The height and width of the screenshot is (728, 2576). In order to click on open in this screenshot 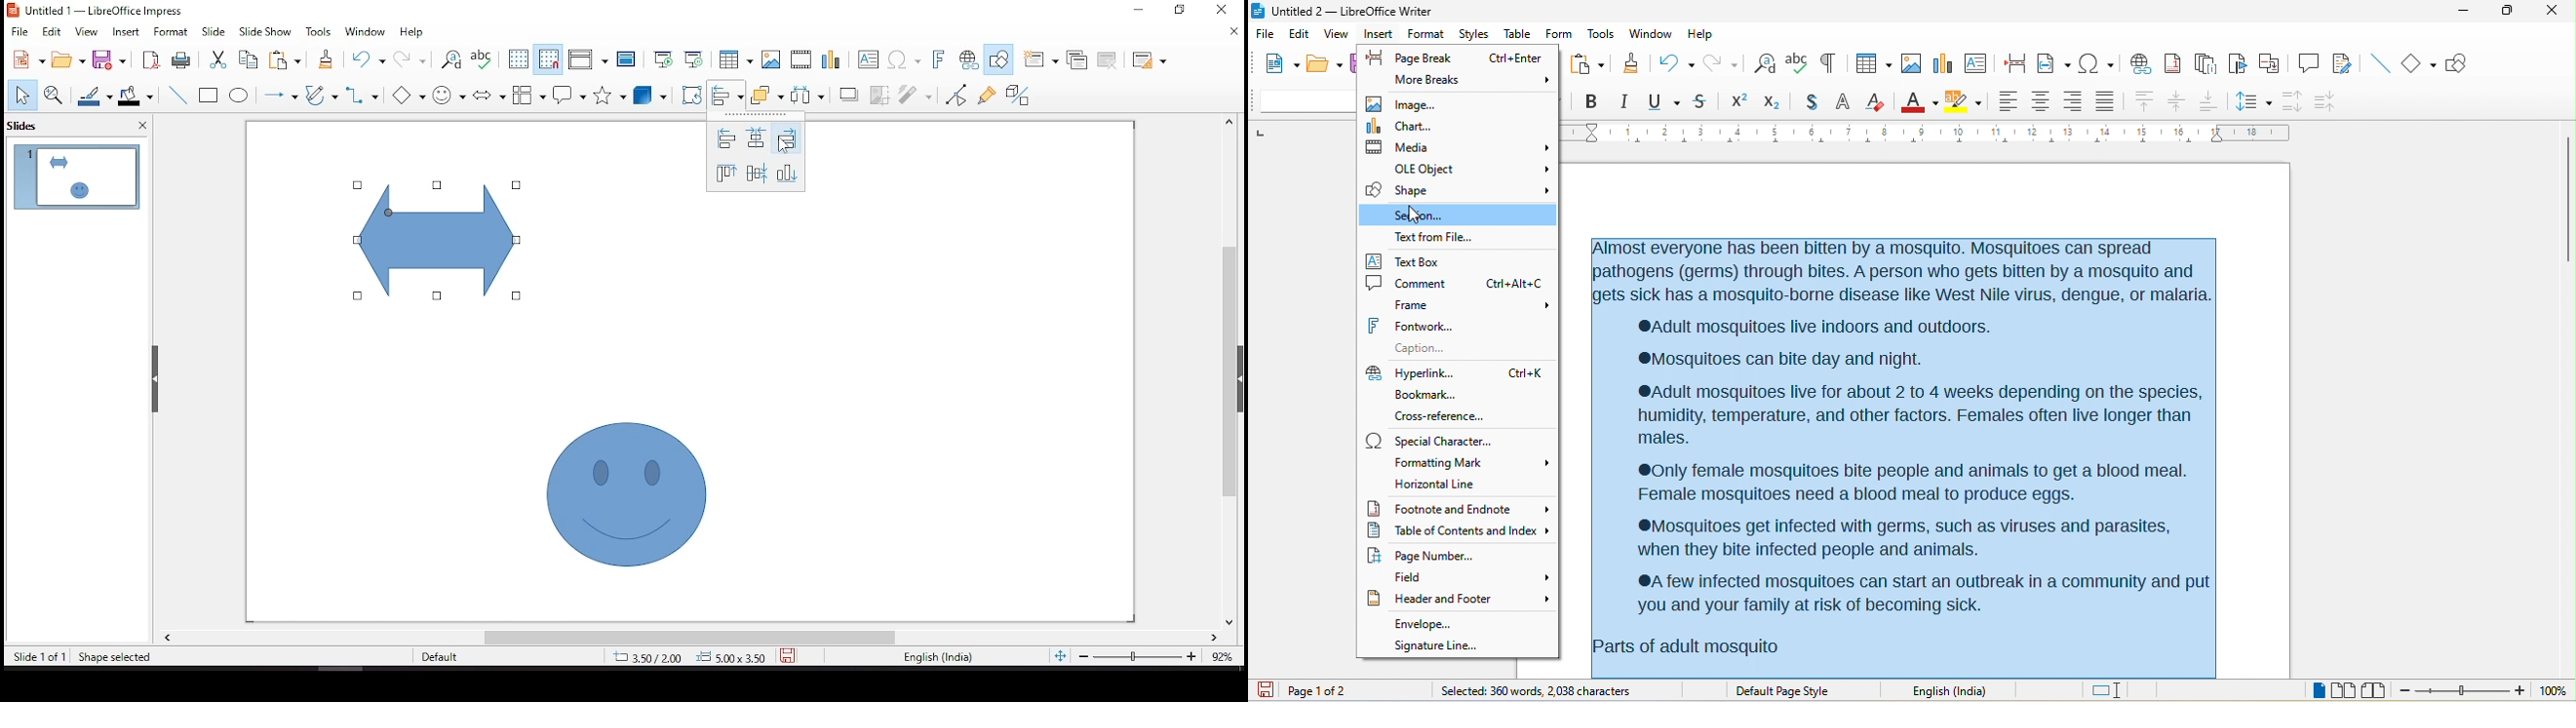, I will do `click(1324, 62)`.